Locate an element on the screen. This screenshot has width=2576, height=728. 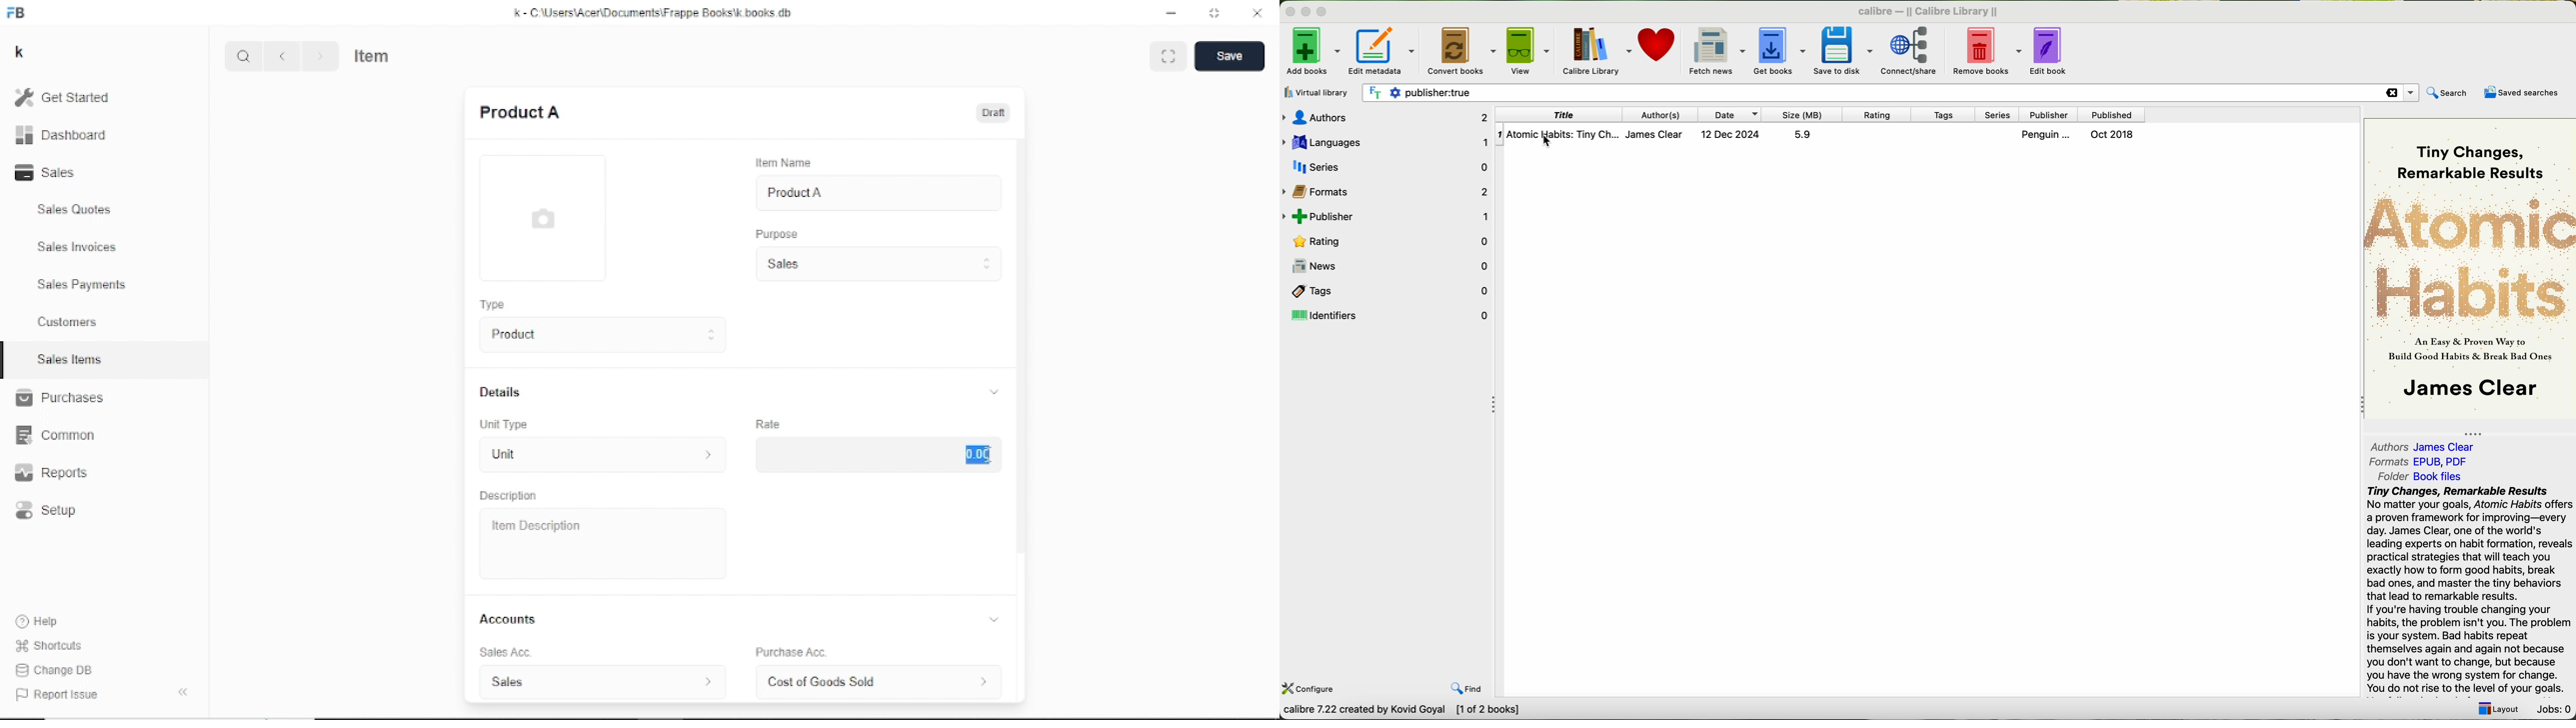
Previous is located at coordinates (282, 56).